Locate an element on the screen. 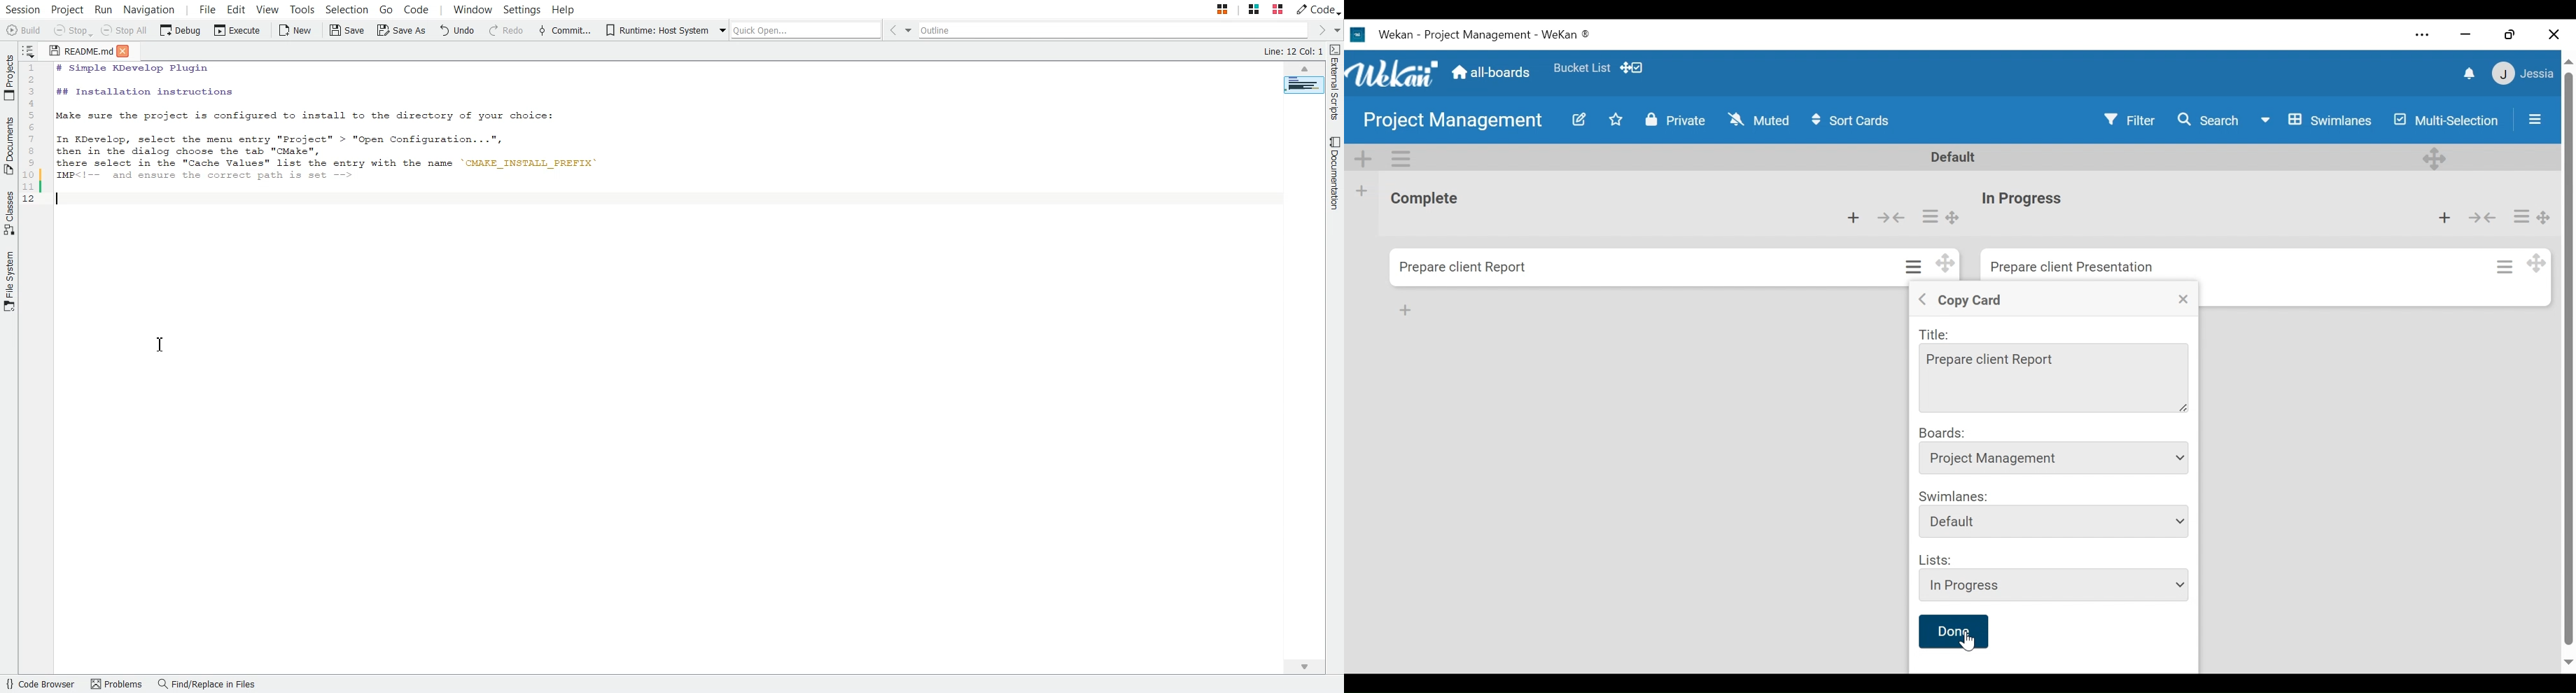 This screenshot has width=2576, height=700. Title Field is located at coordinates (2054, 378).